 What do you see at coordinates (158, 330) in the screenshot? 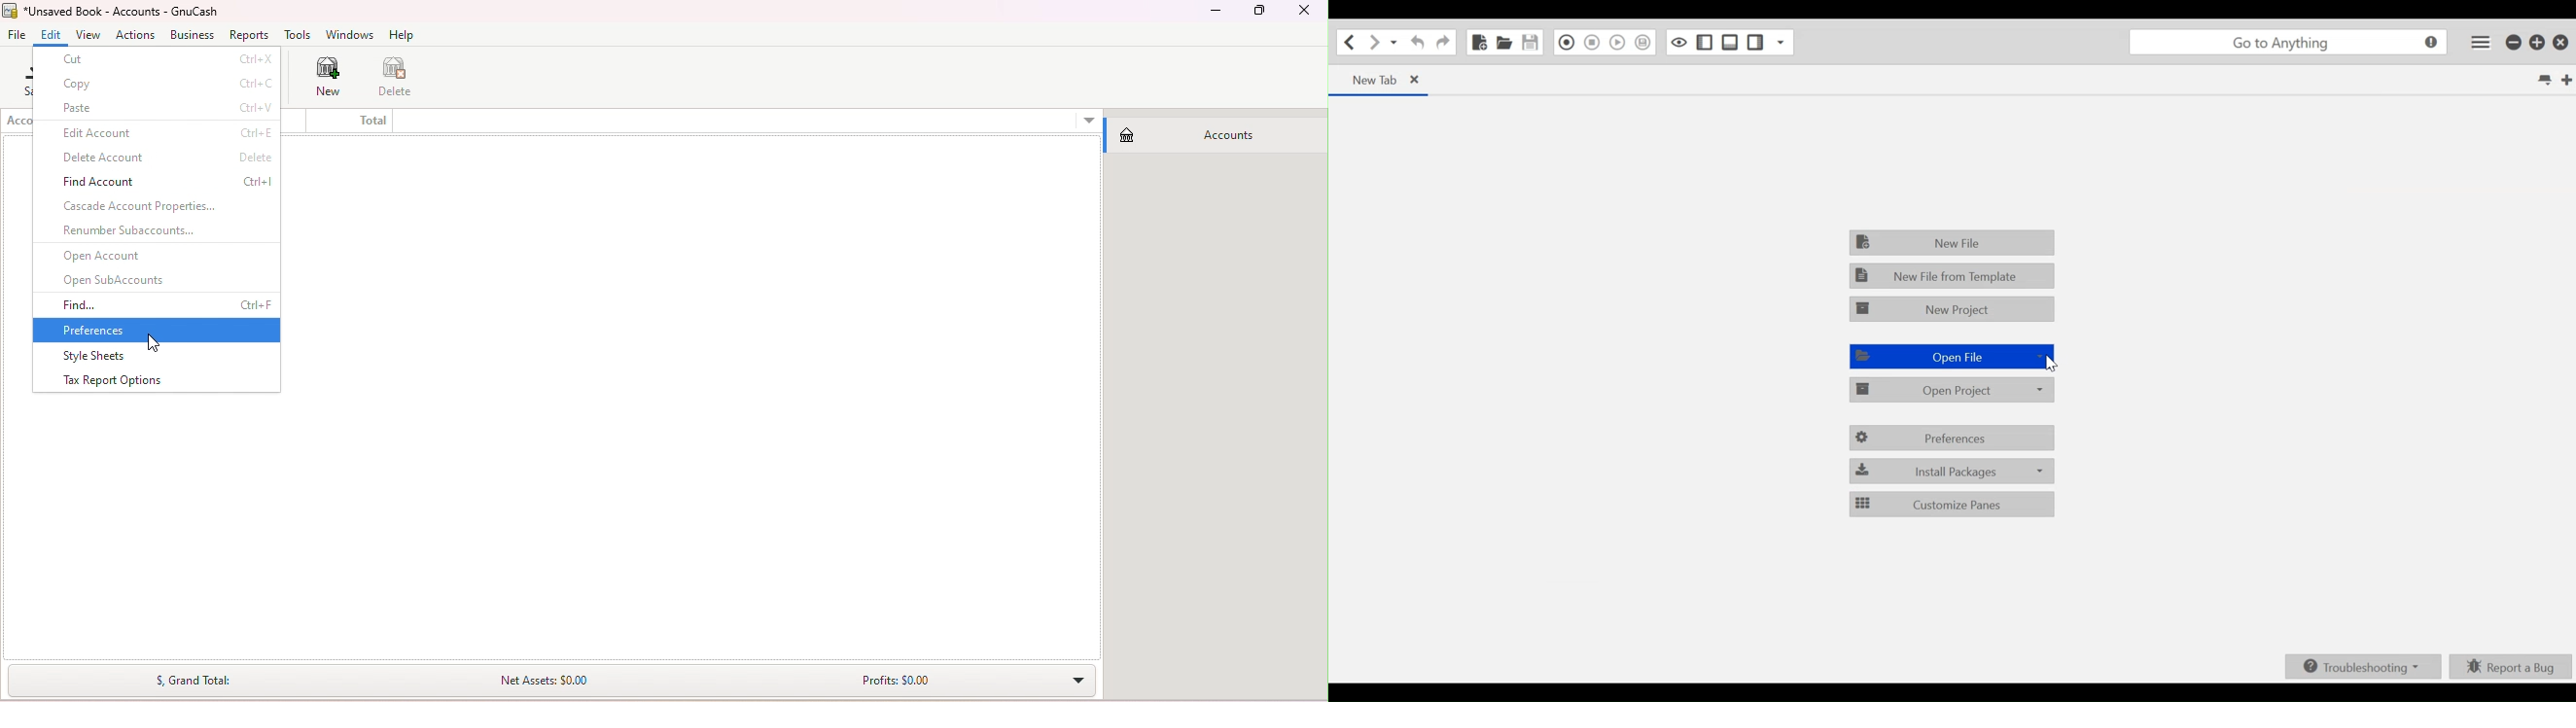
I see `Preferences` at bounding box center [158, 330].